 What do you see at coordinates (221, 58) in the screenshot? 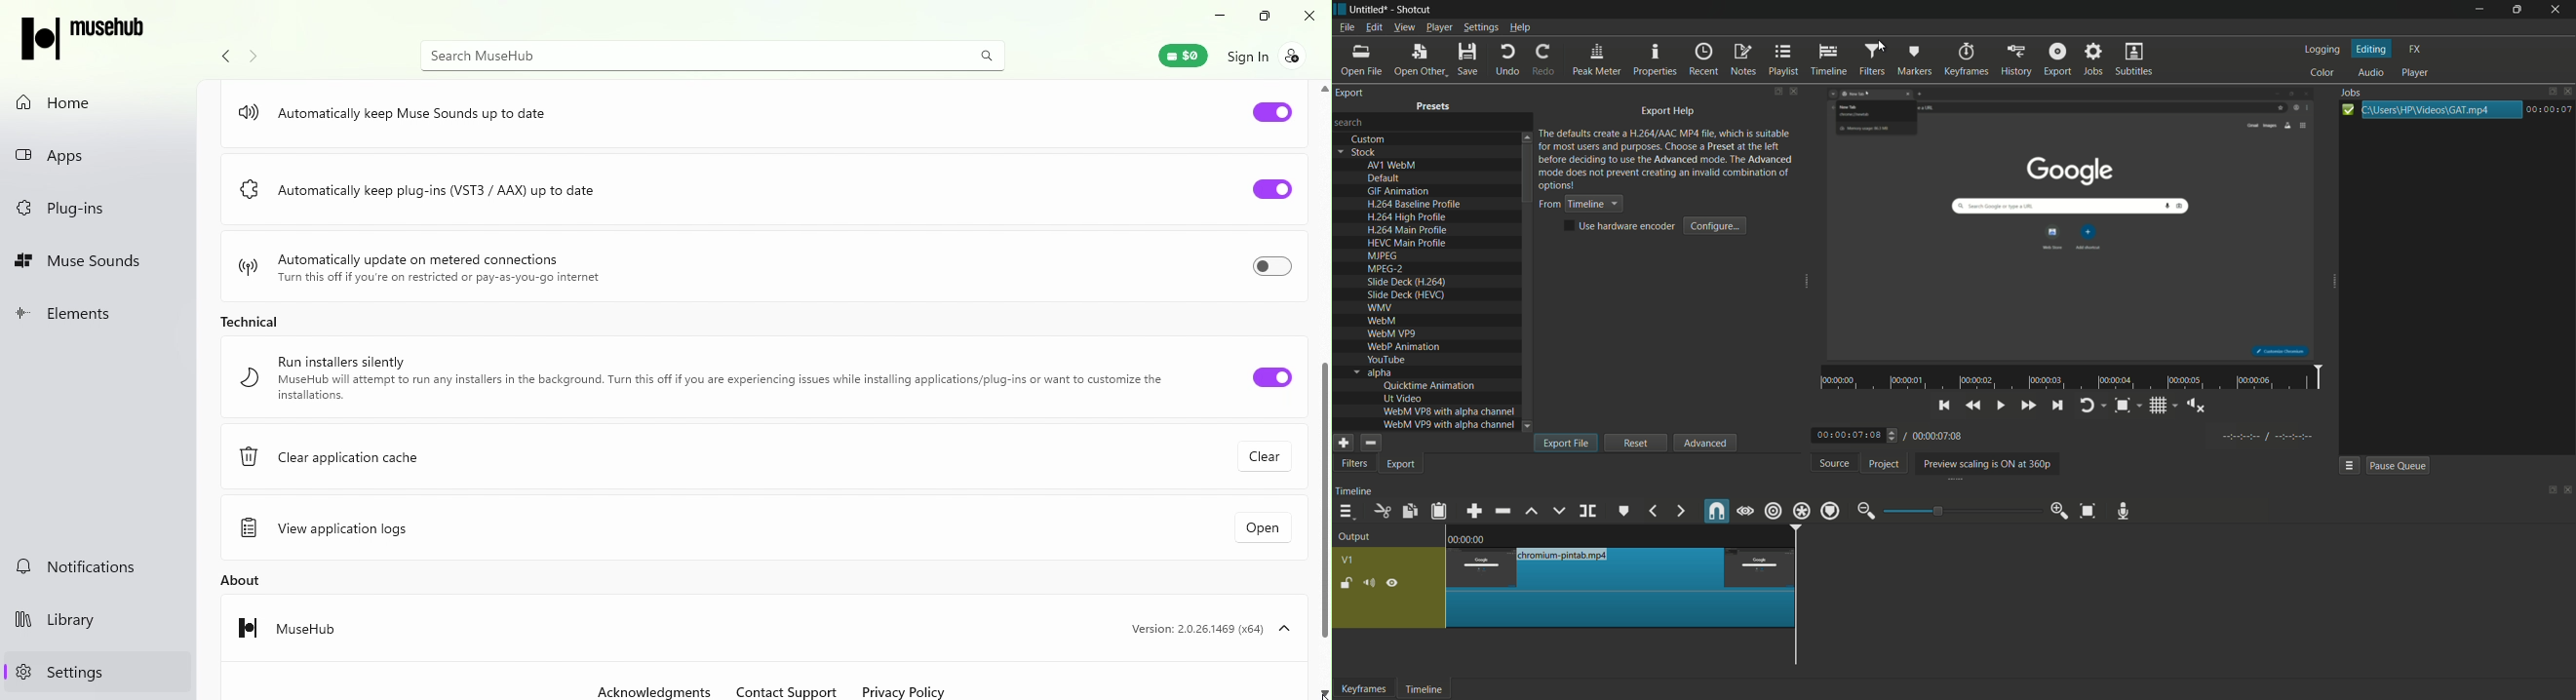
I see `Navigate back` at bounding box center [221, 58].